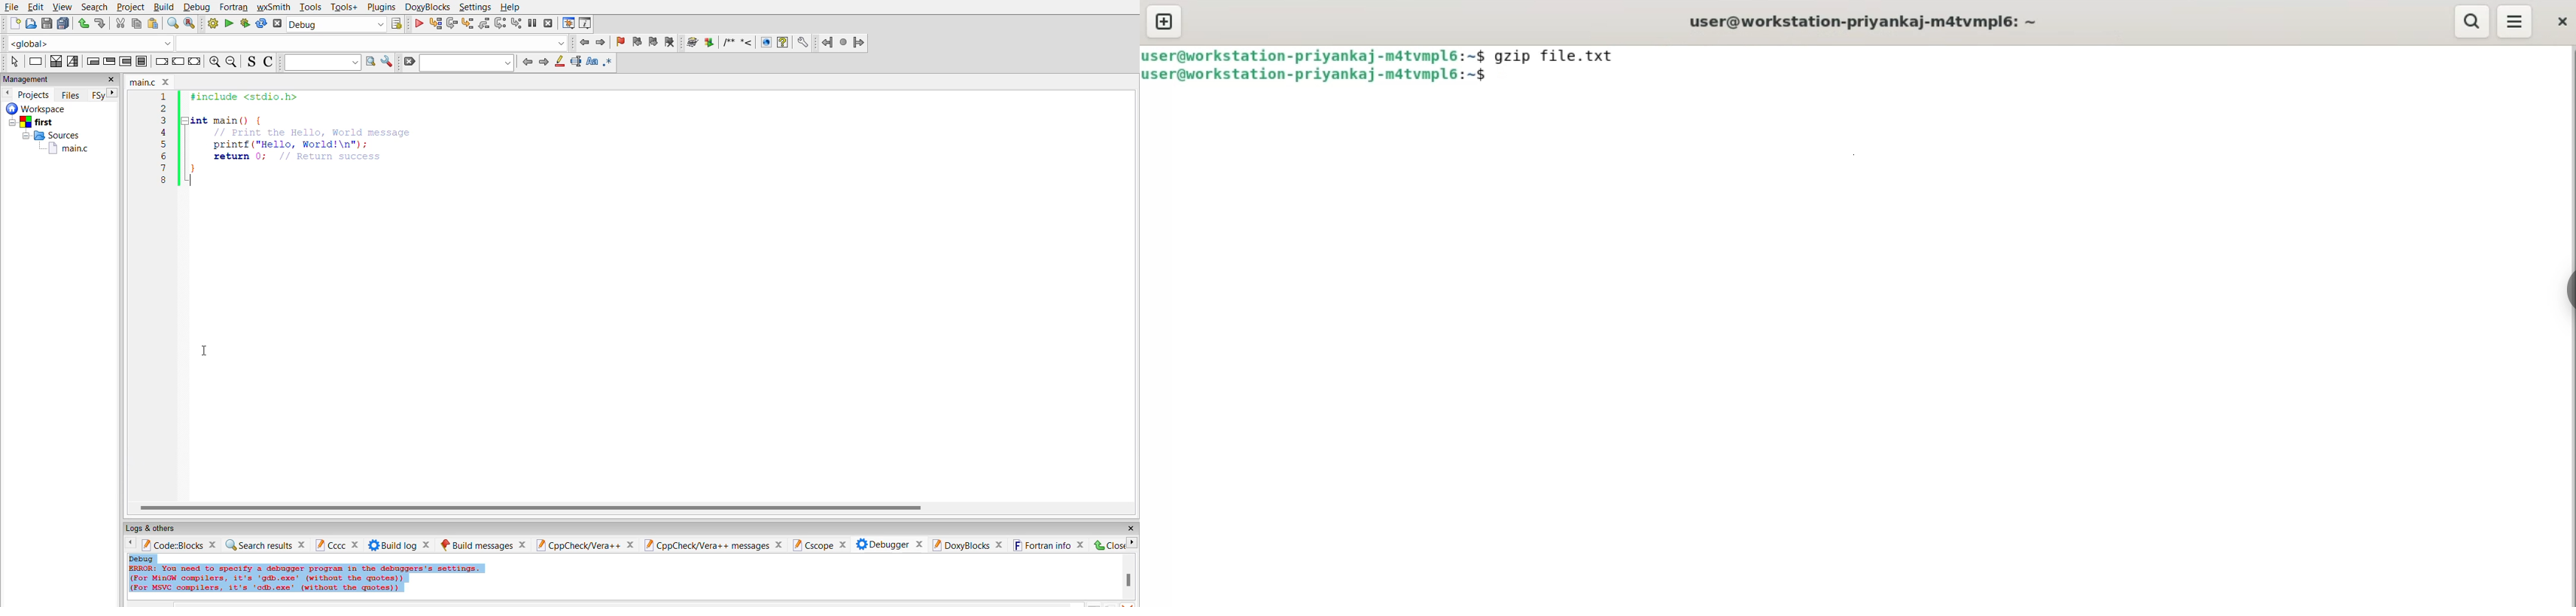  I want to click on build and run, so click(244, 23).